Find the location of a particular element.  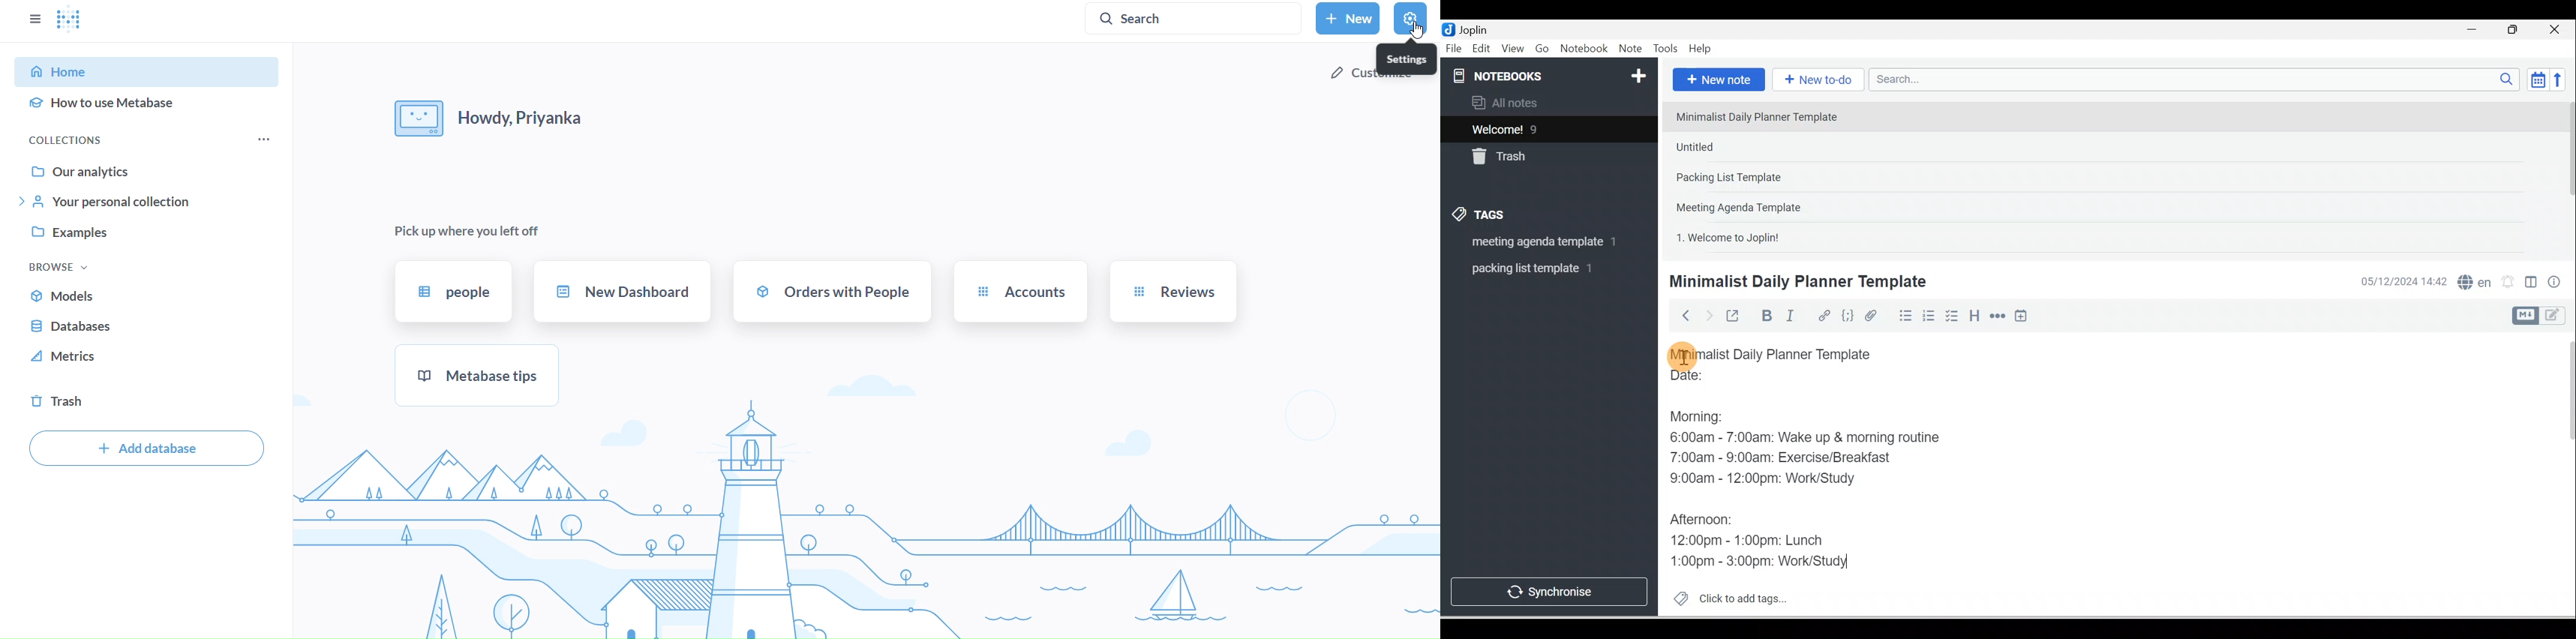

Toggle editor layout is located at coordinates (2543, 316).